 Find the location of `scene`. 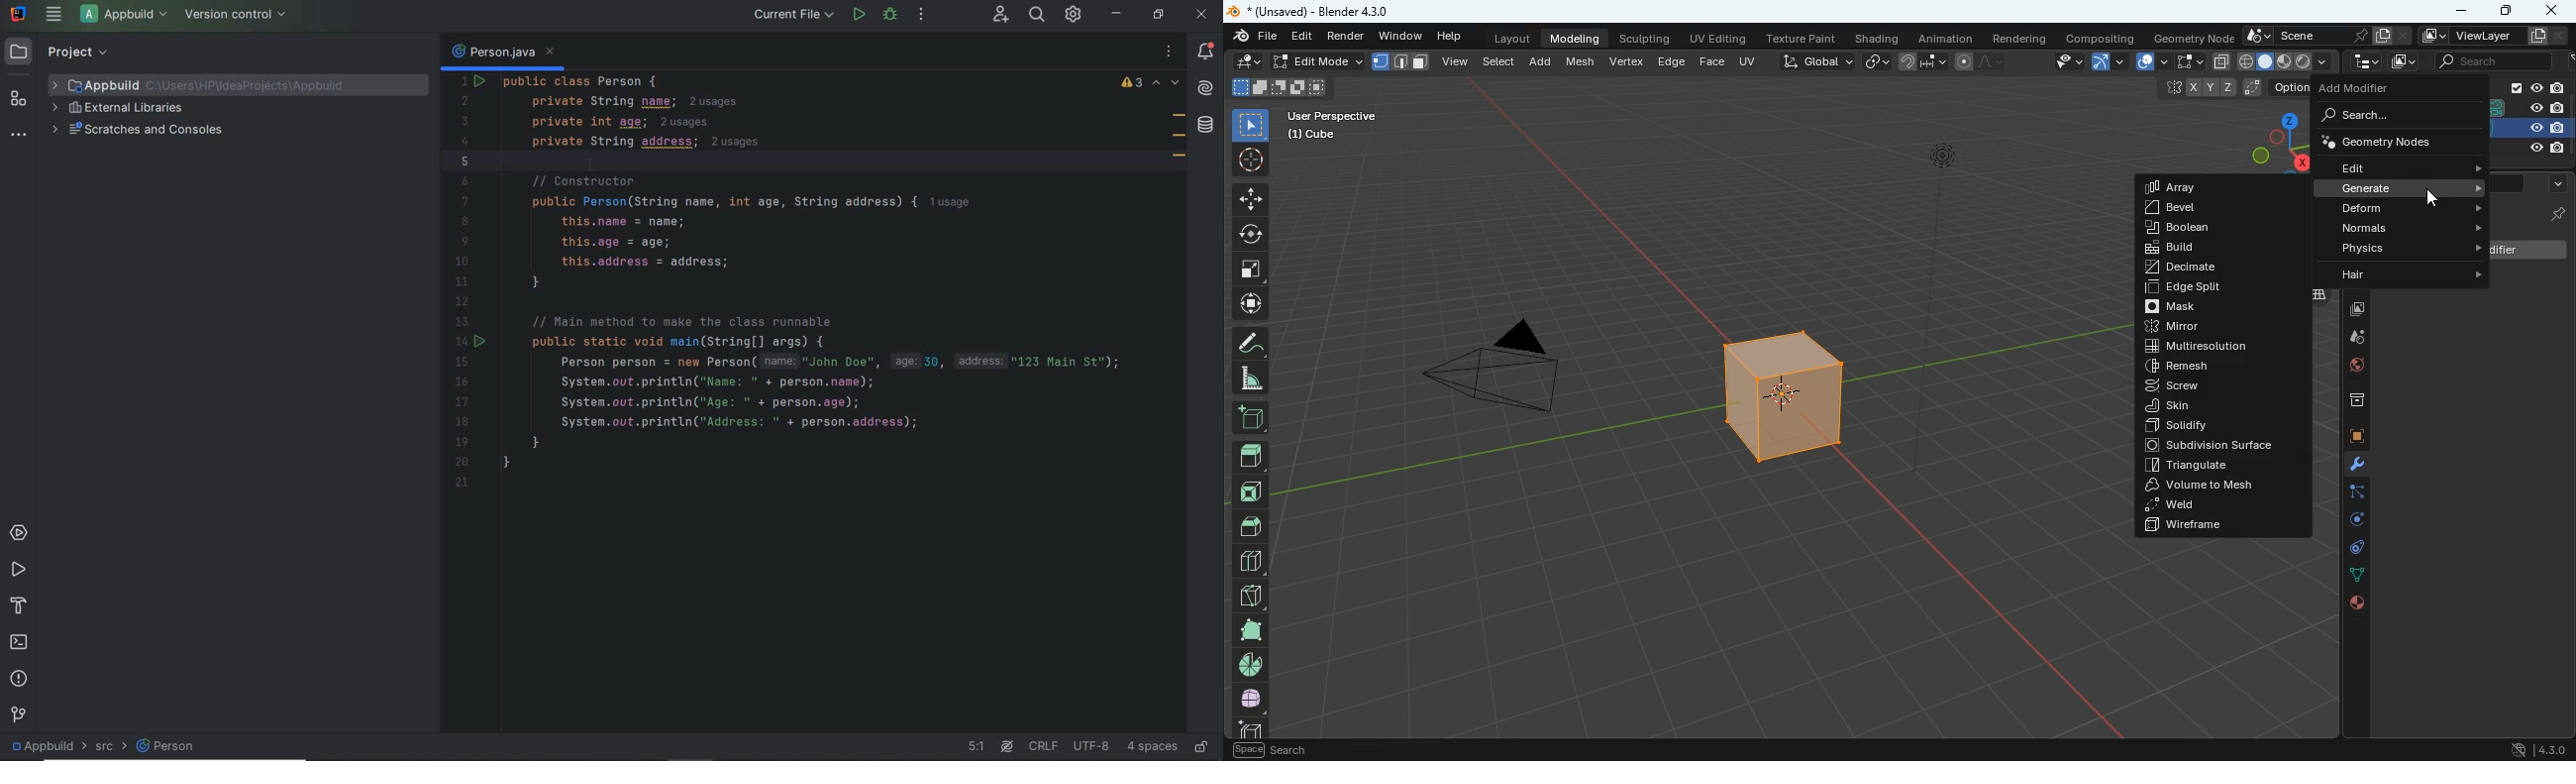

scene is located at coordinates (2326, 34).